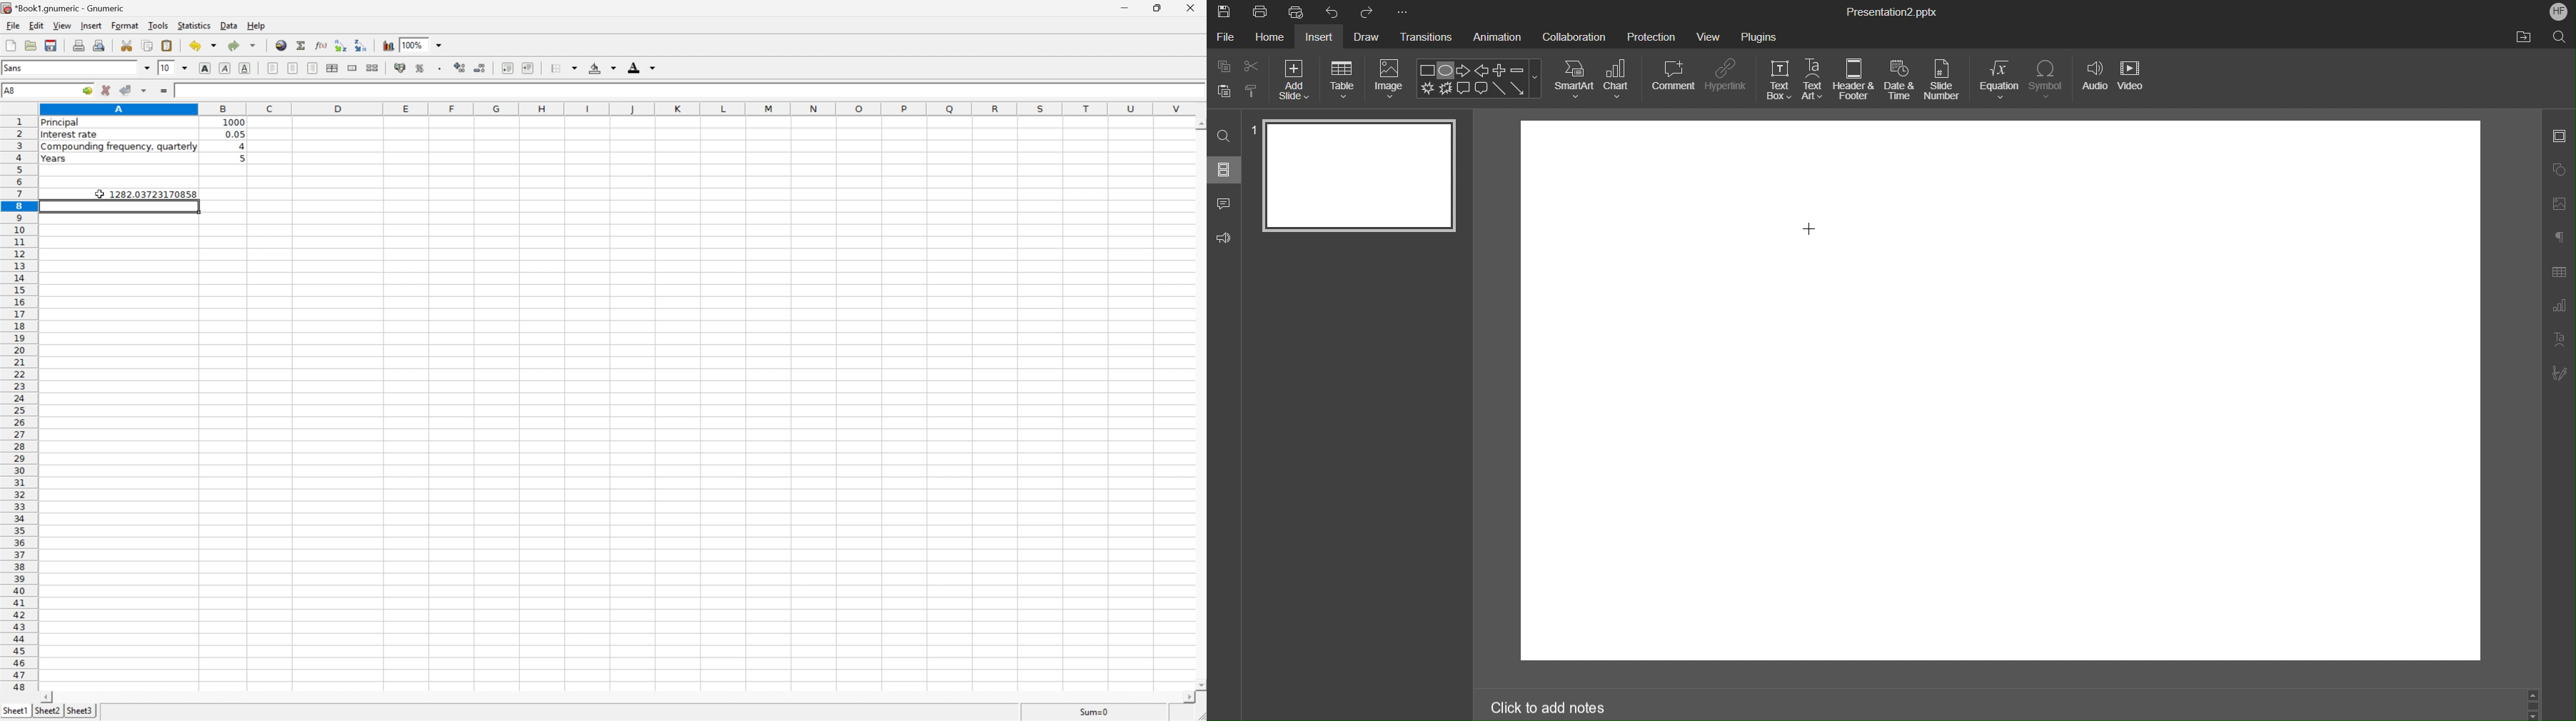 The height and width of the screenshot is (728, 2576). Describe the element at coordinates (69, 136) in the screenshot. I see `interest rate` at that location.